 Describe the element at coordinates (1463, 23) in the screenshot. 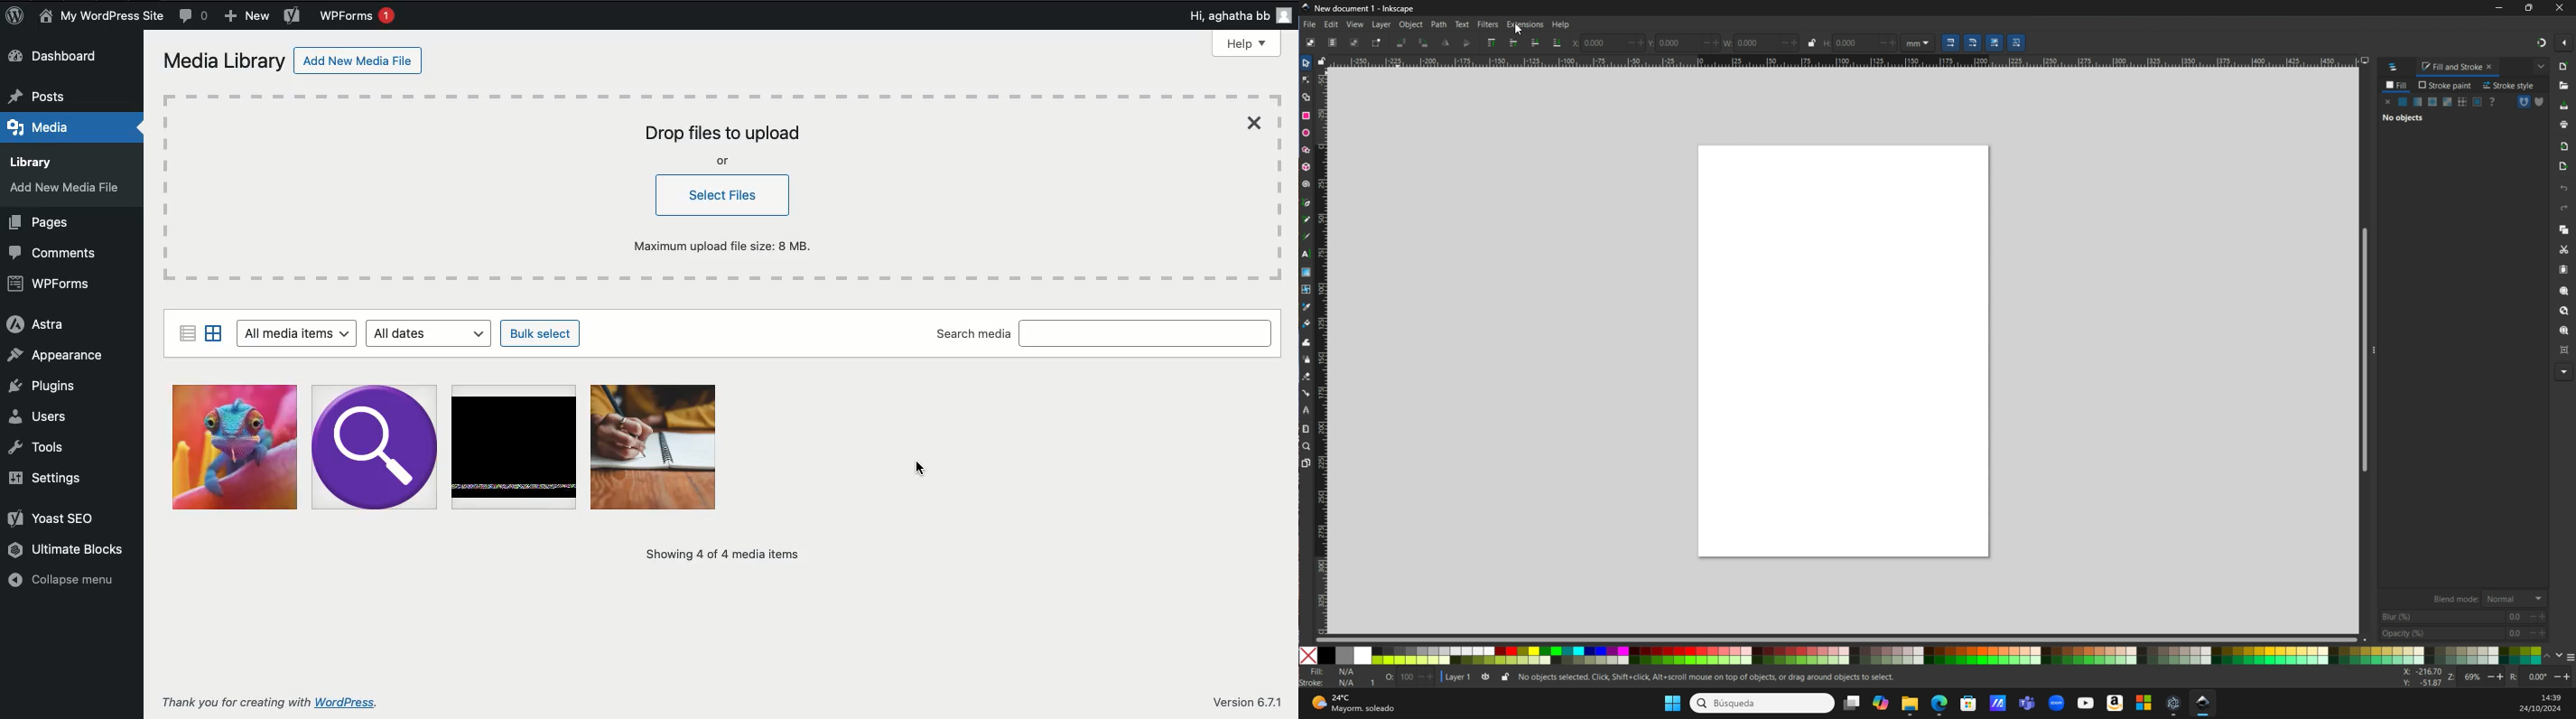

I see `Text` at that location.